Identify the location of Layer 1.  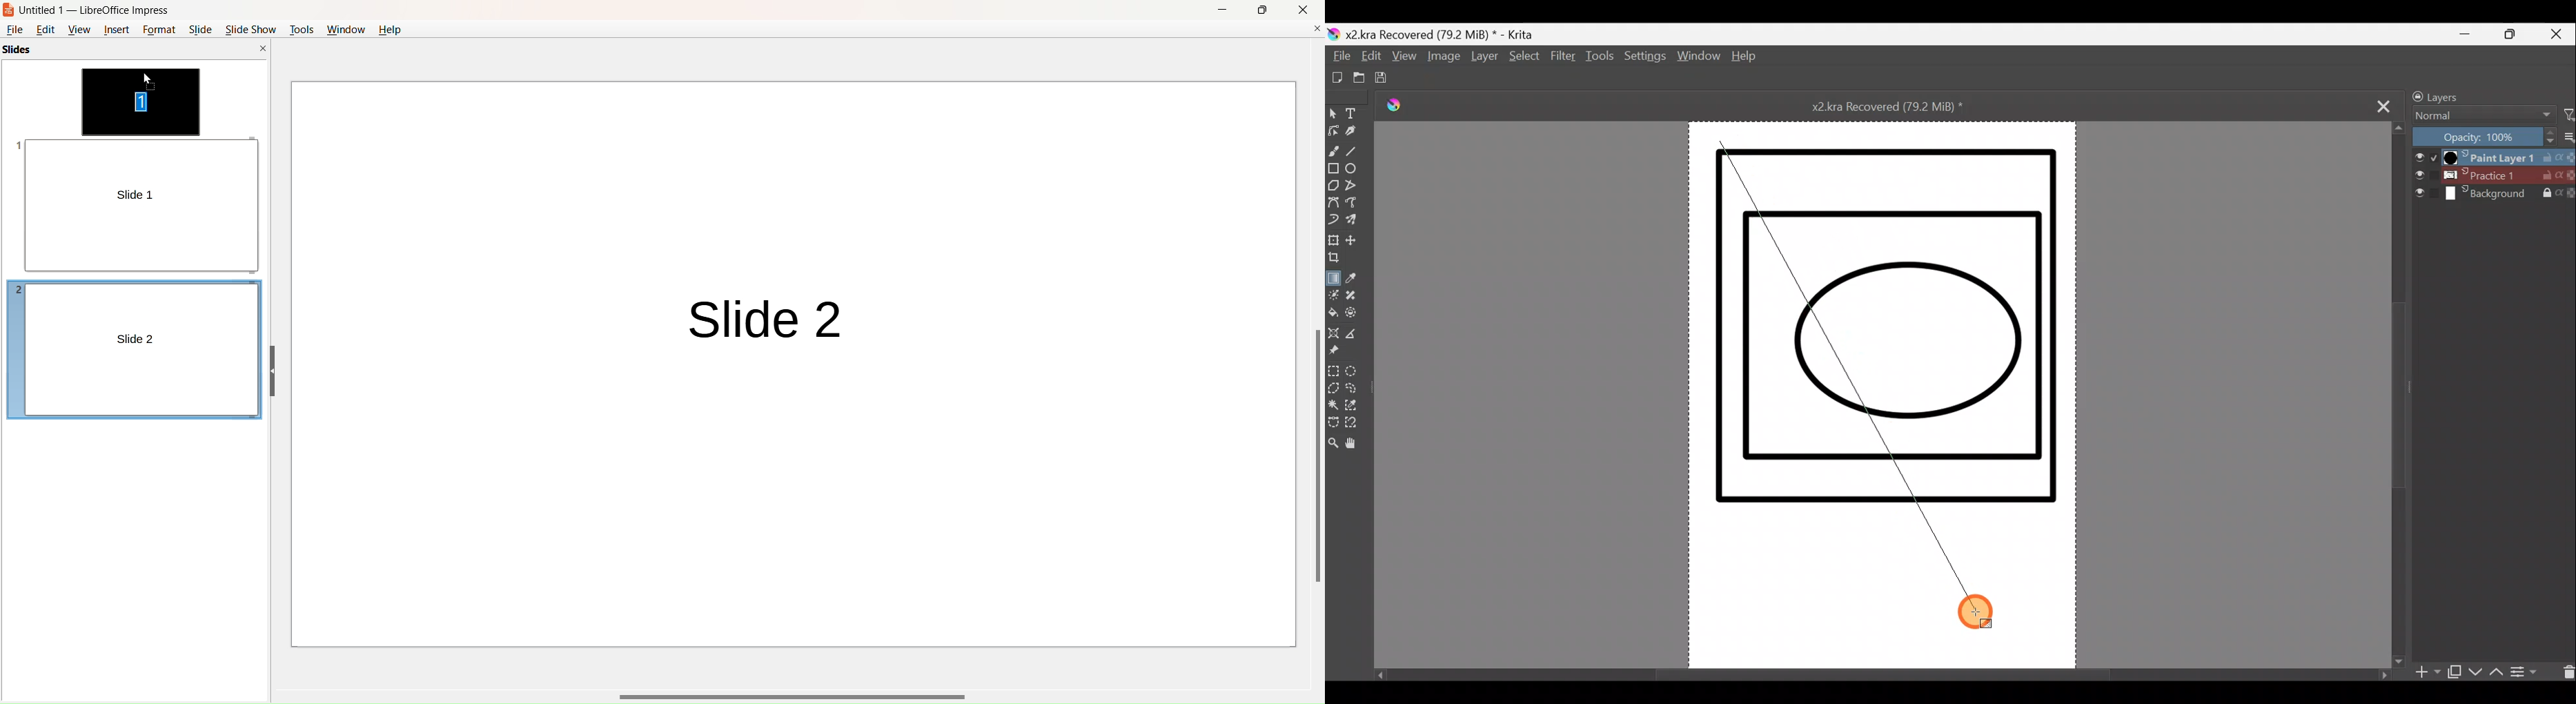
(2492, 156).